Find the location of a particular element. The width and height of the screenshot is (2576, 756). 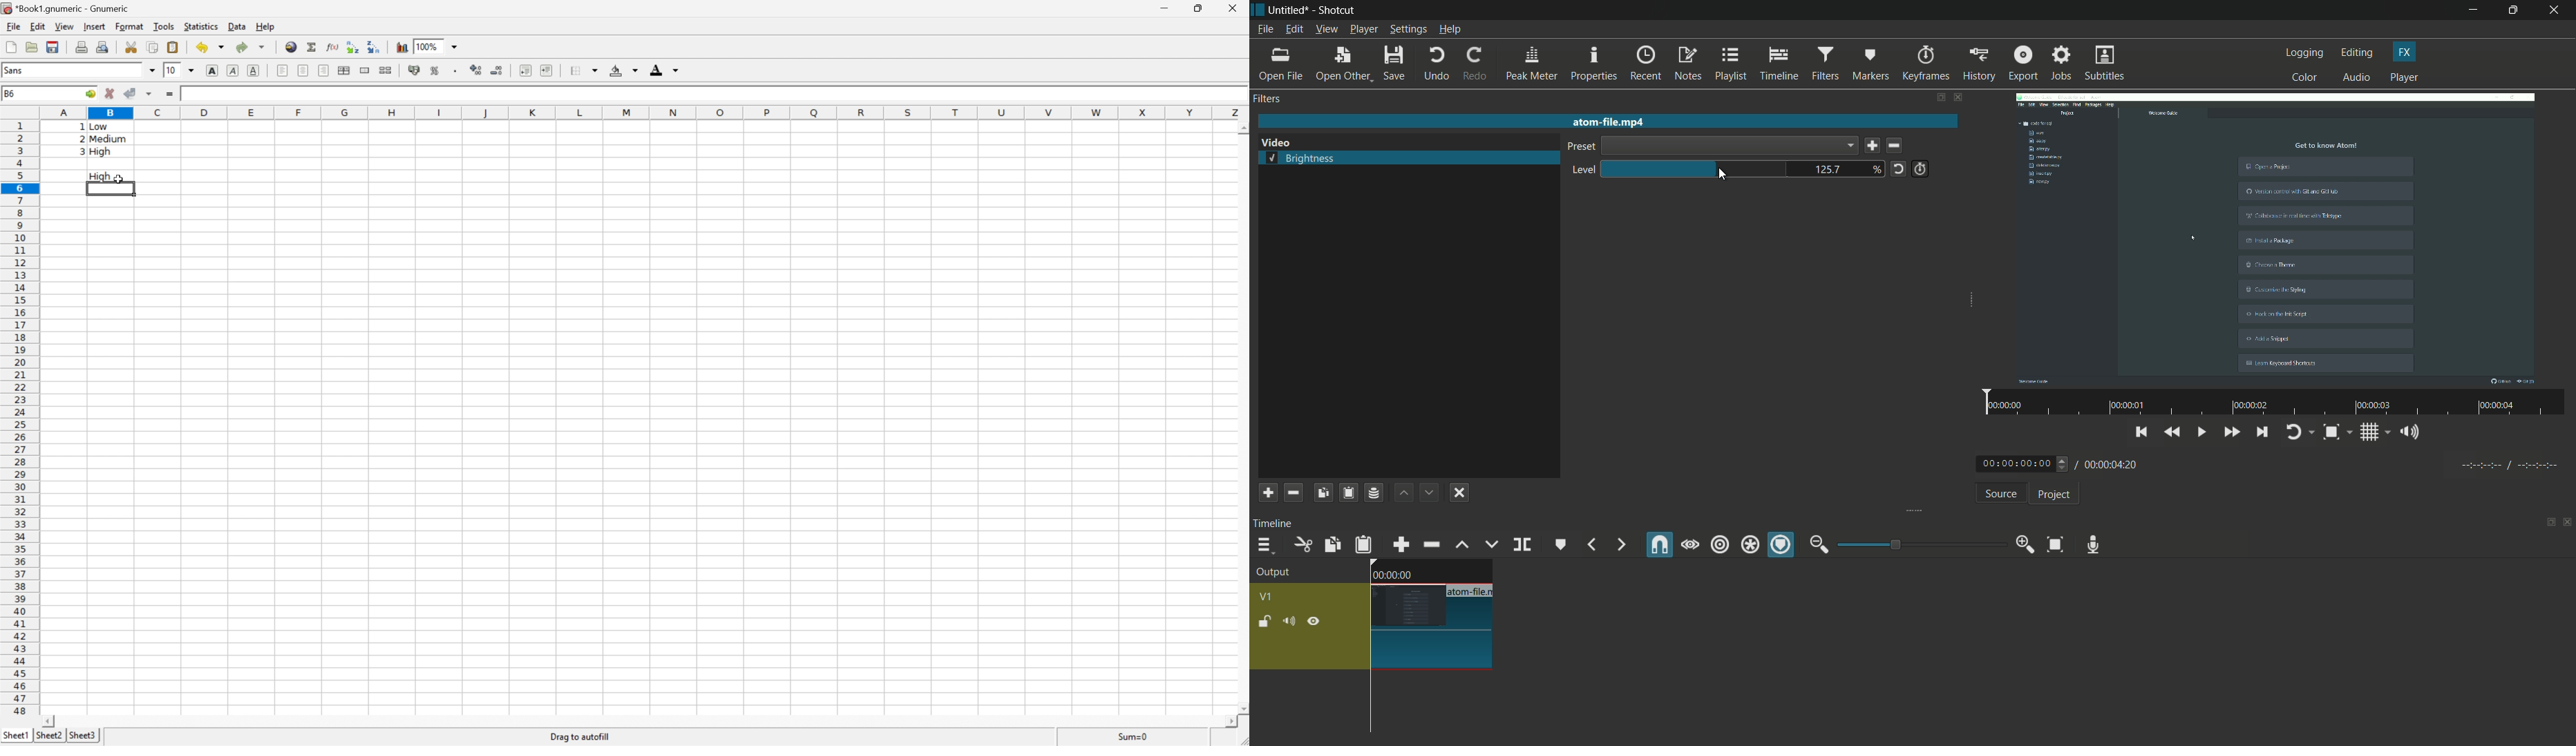

editing is located at coordinates (2358, 52).